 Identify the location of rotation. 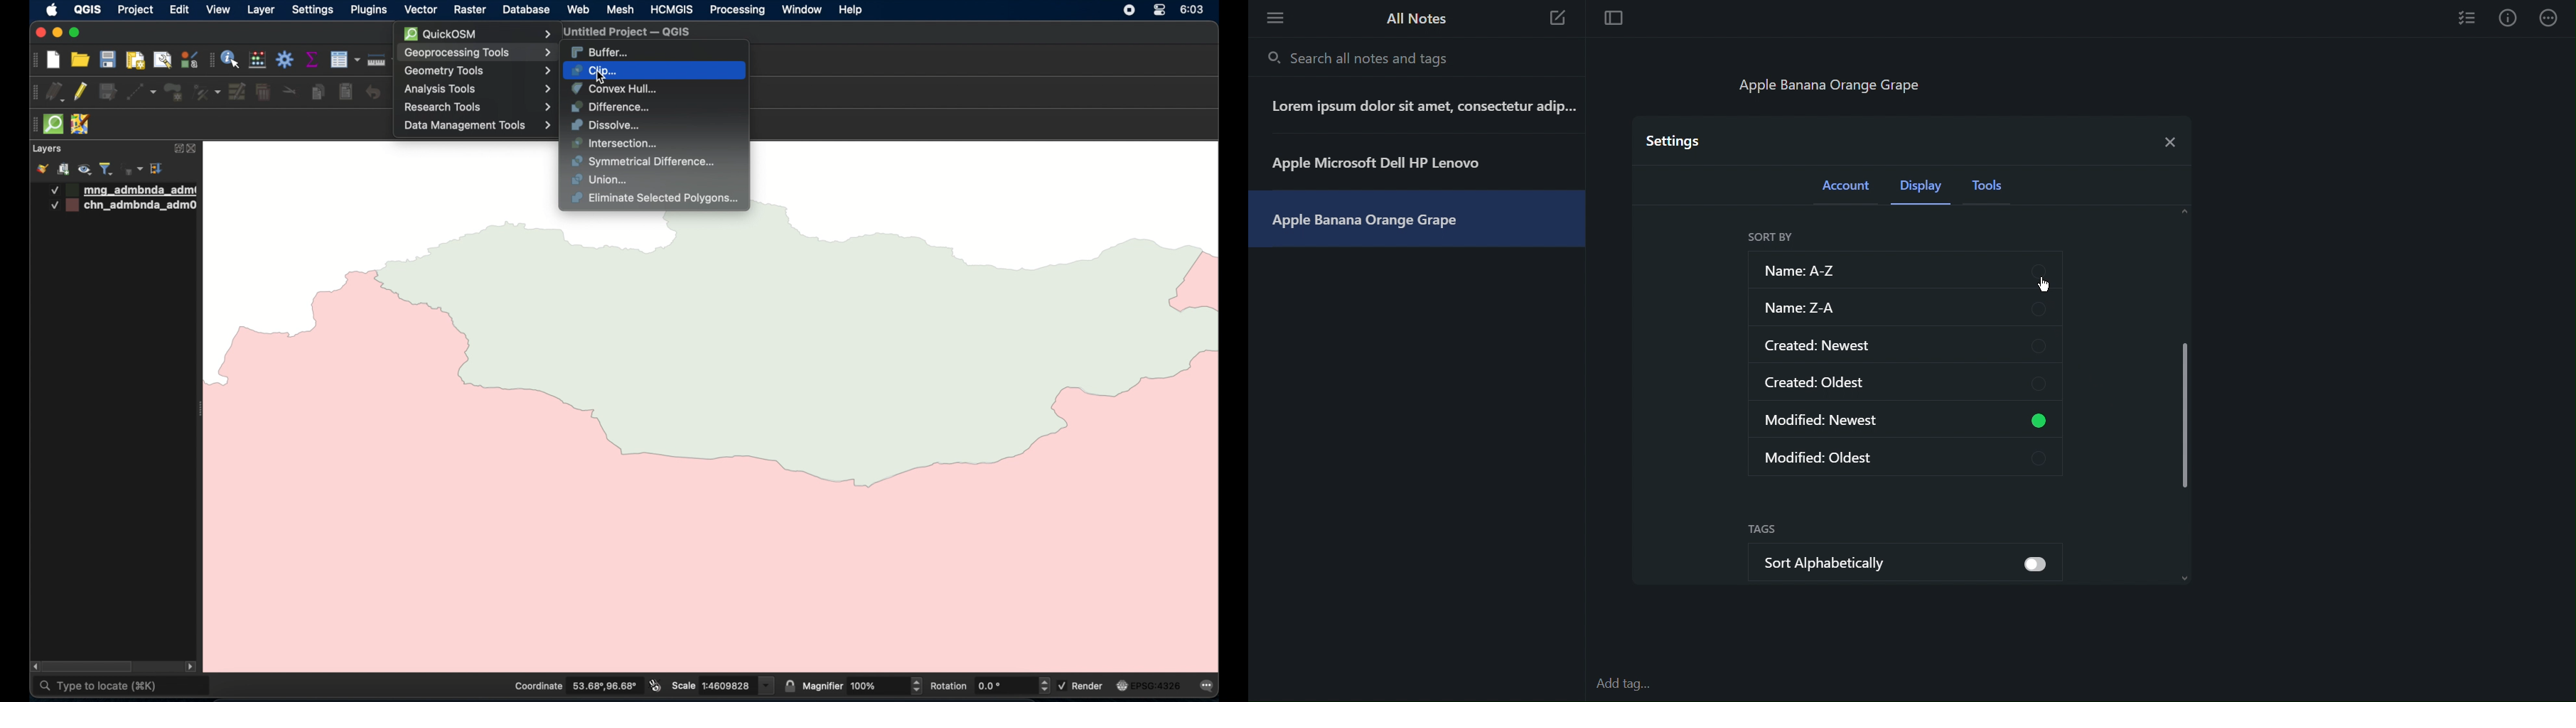
(989, 685).